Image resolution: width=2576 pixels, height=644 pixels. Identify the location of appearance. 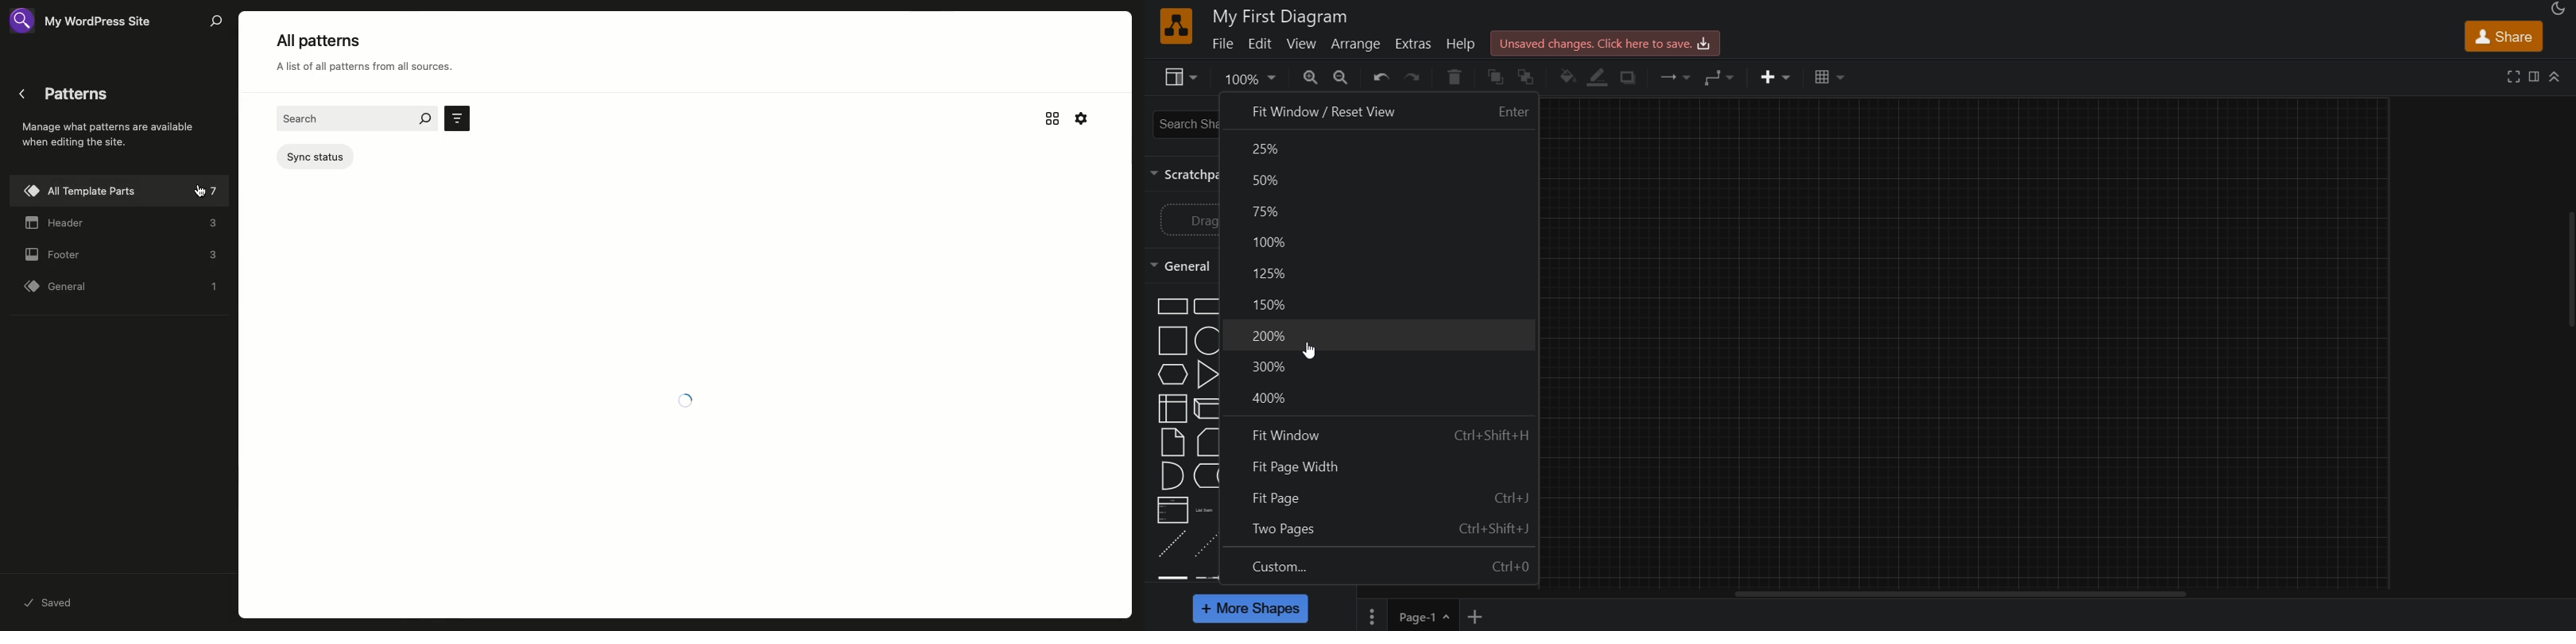
(2558, 10).